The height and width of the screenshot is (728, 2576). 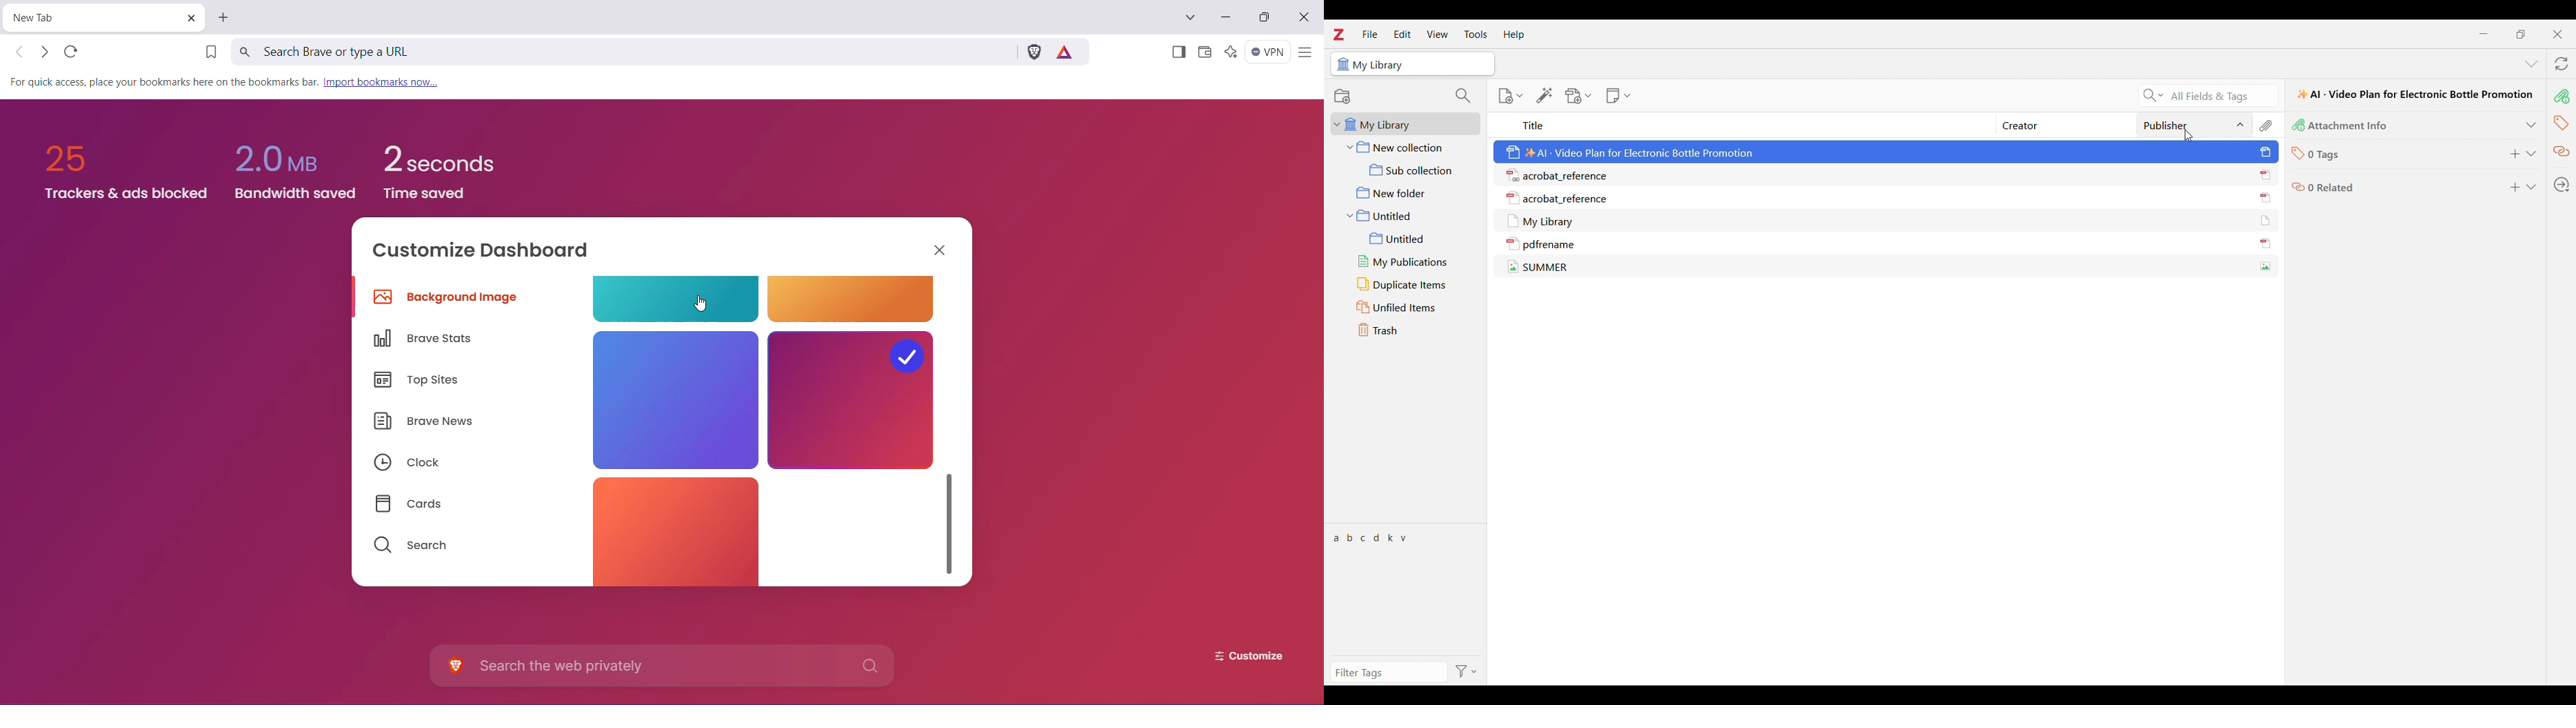 What do you see at coordinates (2195, 125) in the screenshot?
I see `Publisher ` at bounding box center [2195, 125].